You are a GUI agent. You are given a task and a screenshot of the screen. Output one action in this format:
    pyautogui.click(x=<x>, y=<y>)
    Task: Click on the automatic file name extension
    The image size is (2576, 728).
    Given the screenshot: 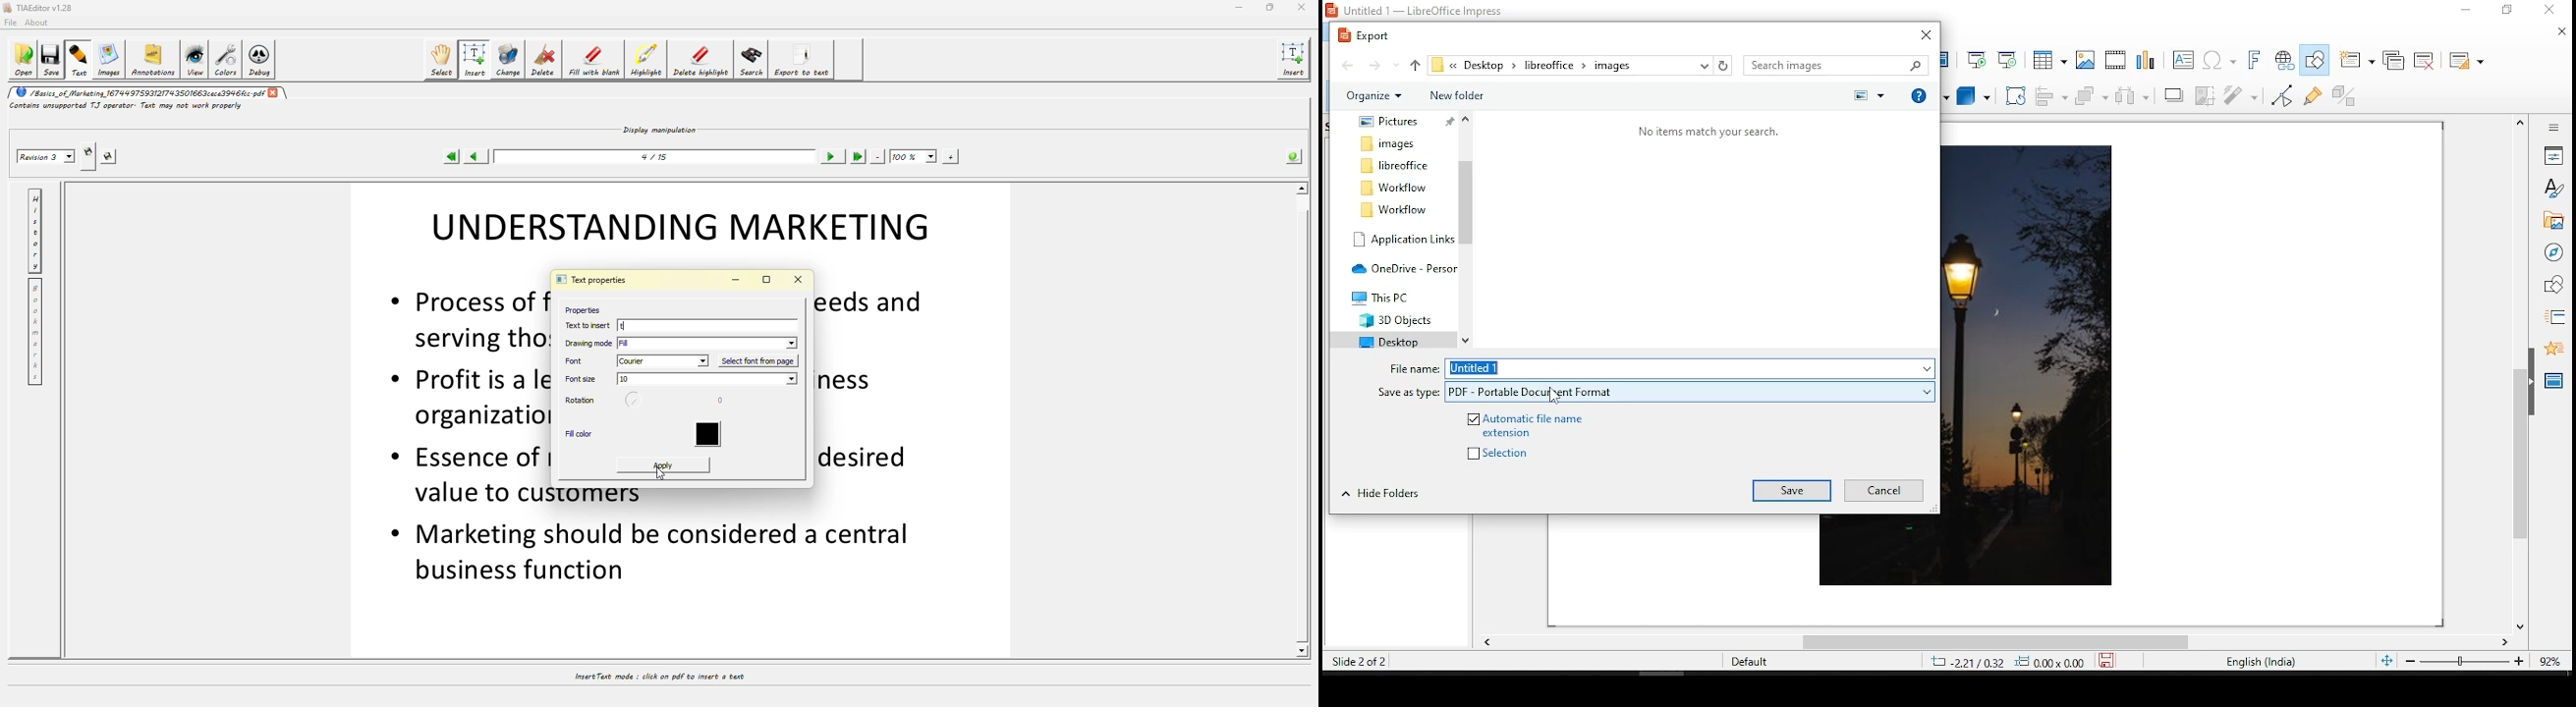 What is the action you would take?
    pyautogui.click(x=1530, y=424)
    